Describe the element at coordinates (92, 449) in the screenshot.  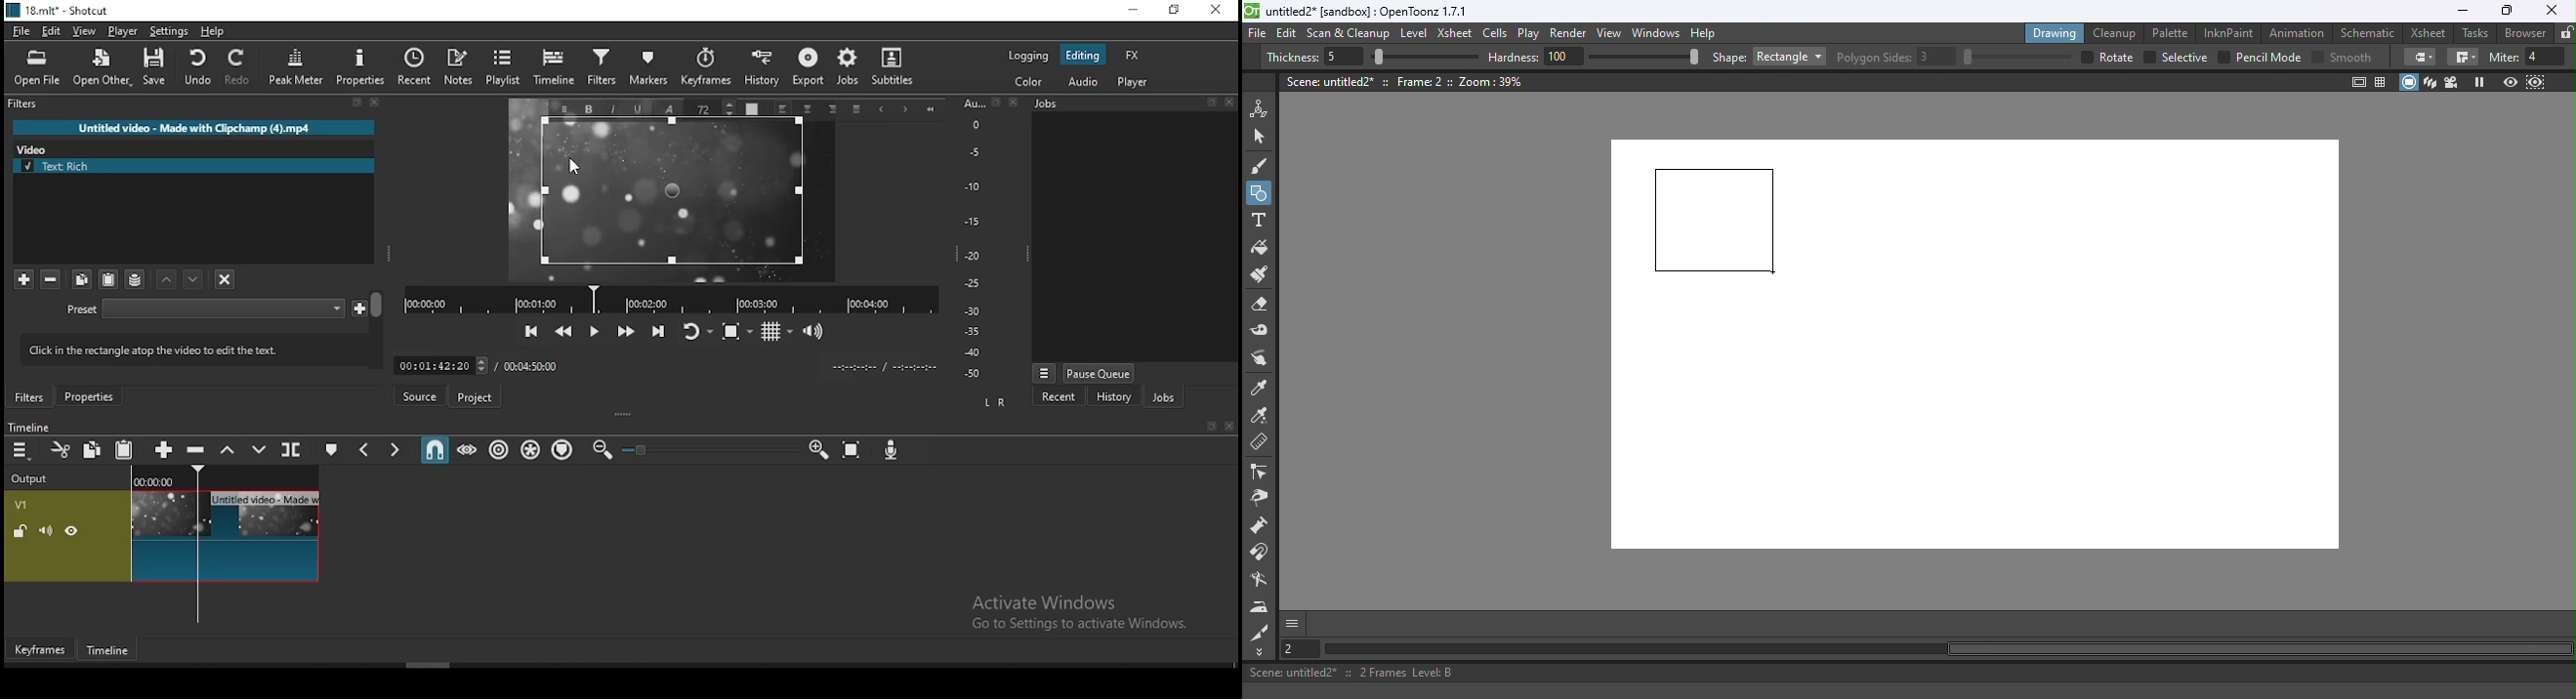
I see `copy` at that location.